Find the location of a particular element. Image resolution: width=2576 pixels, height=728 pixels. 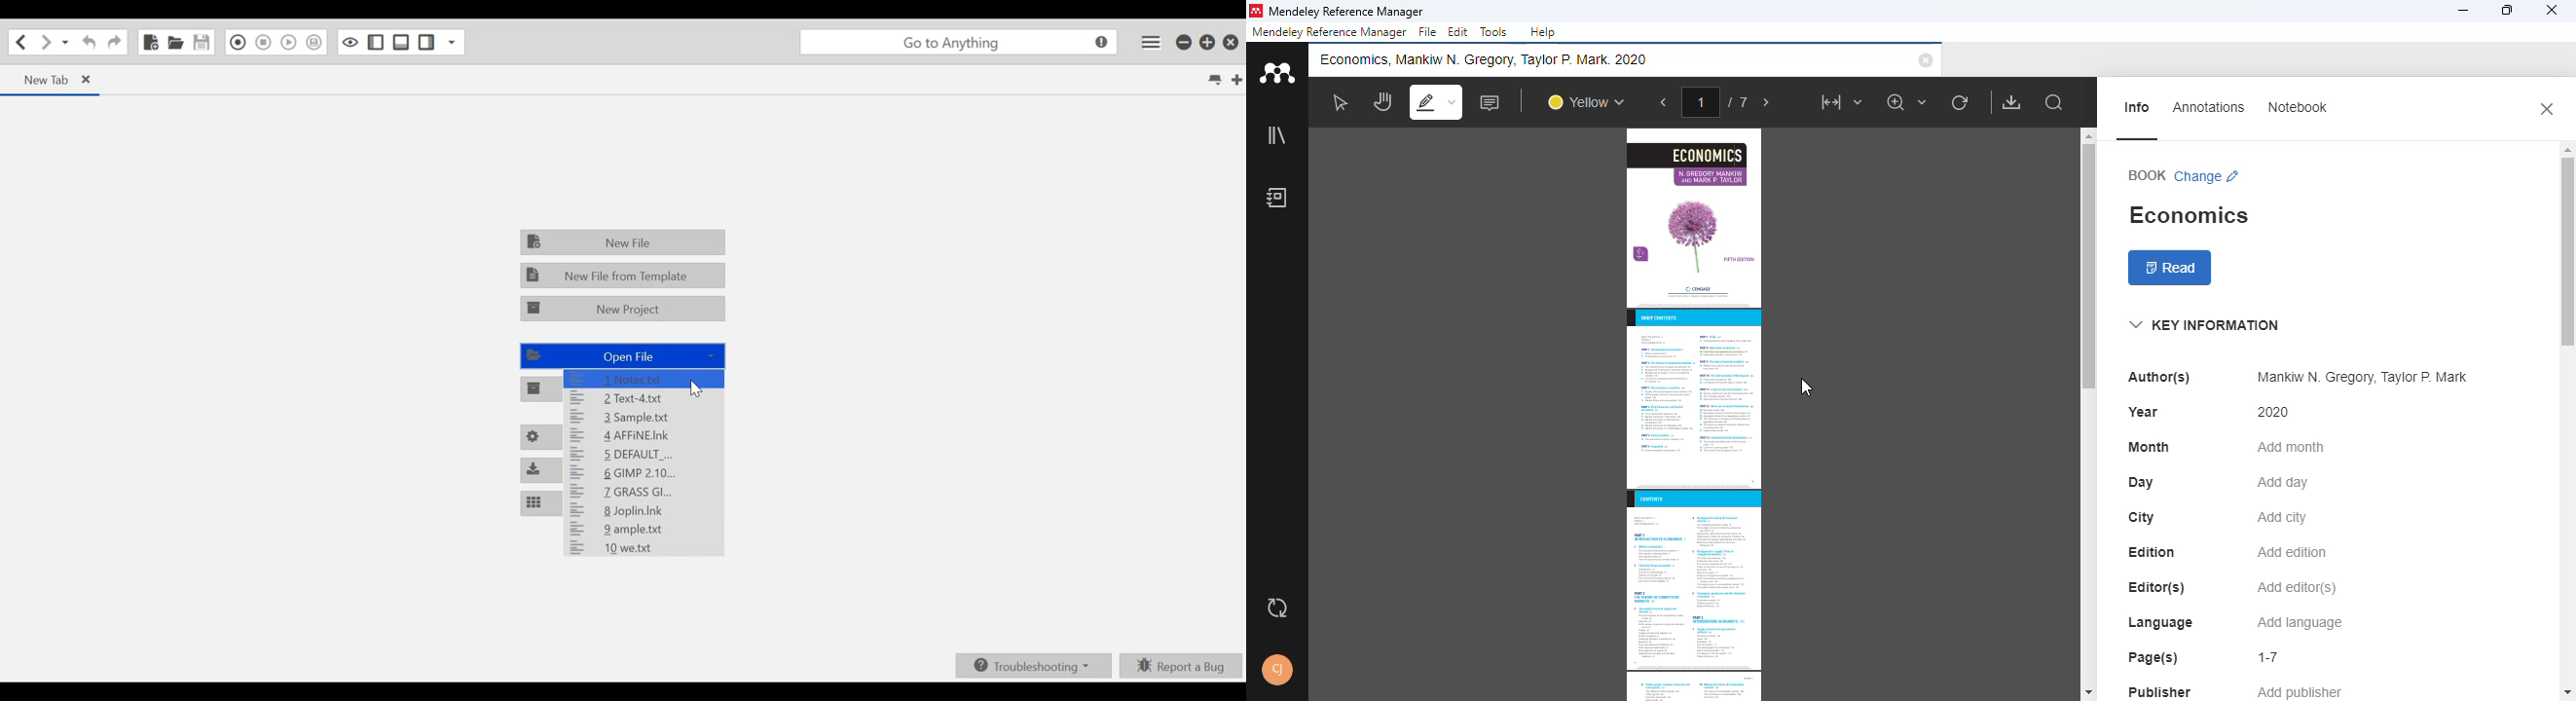

notebook is located at coordinates (2296, 107).